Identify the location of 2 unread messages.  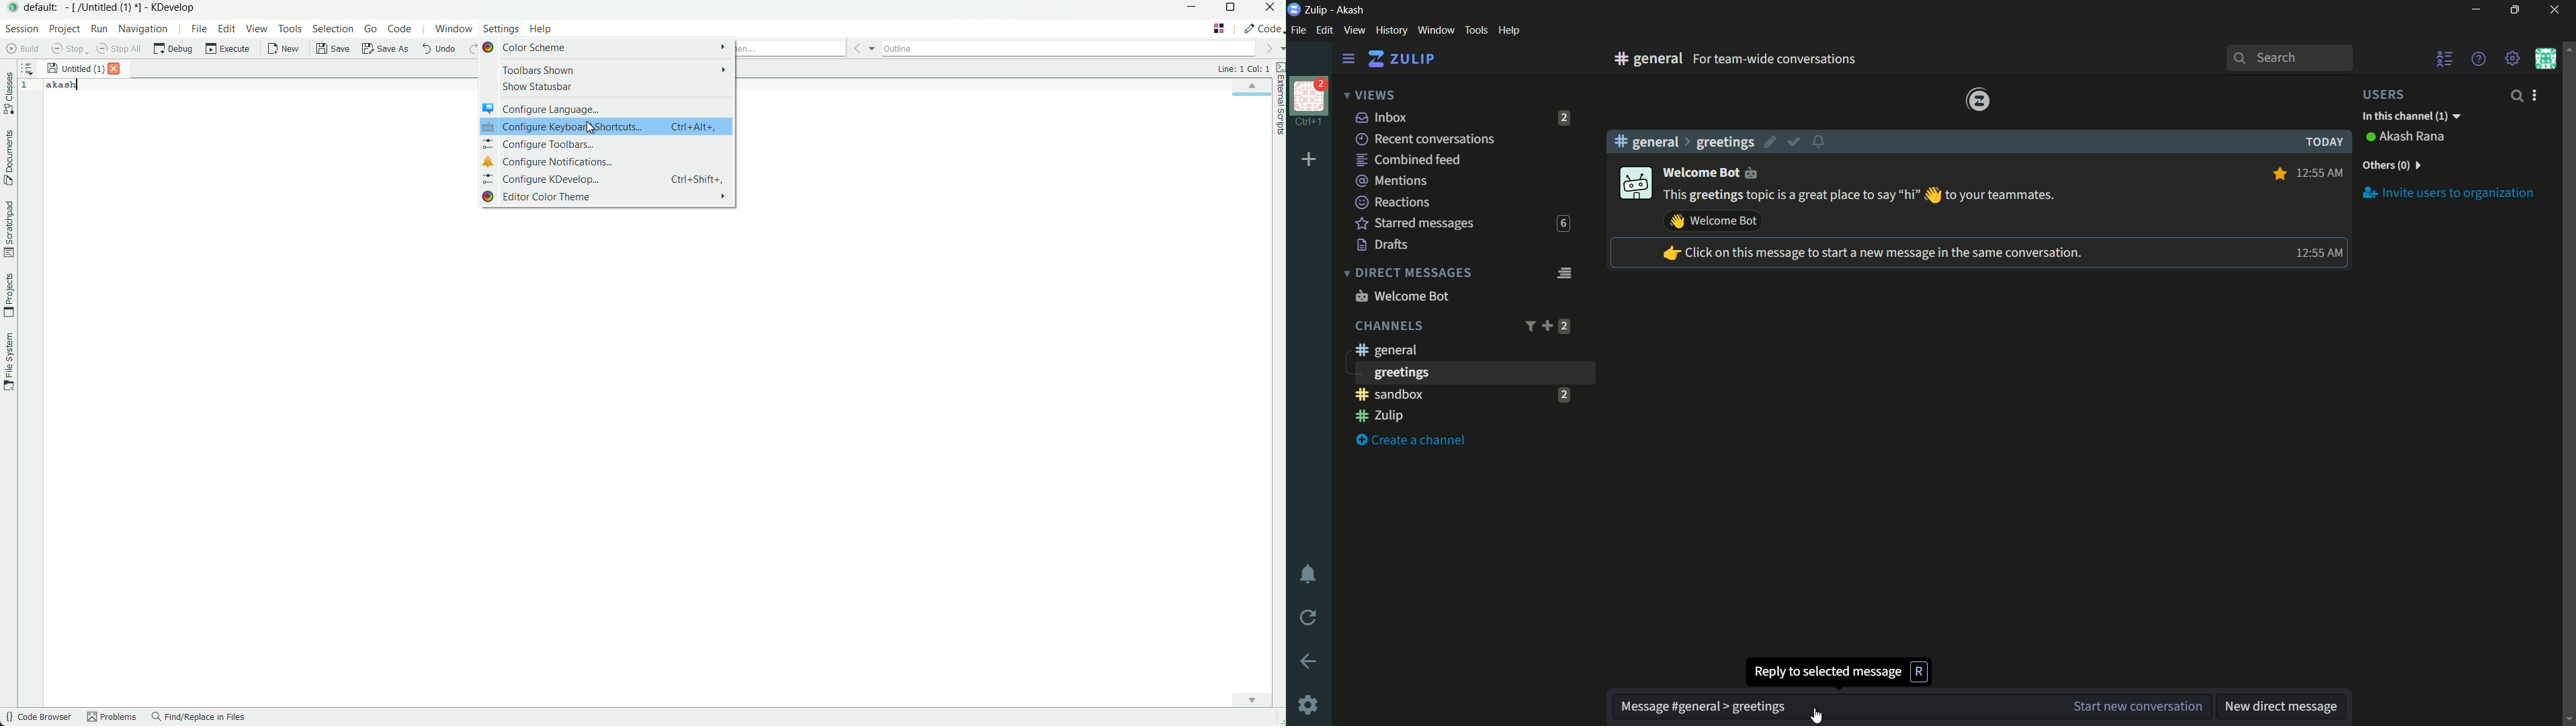
(1565, 118).